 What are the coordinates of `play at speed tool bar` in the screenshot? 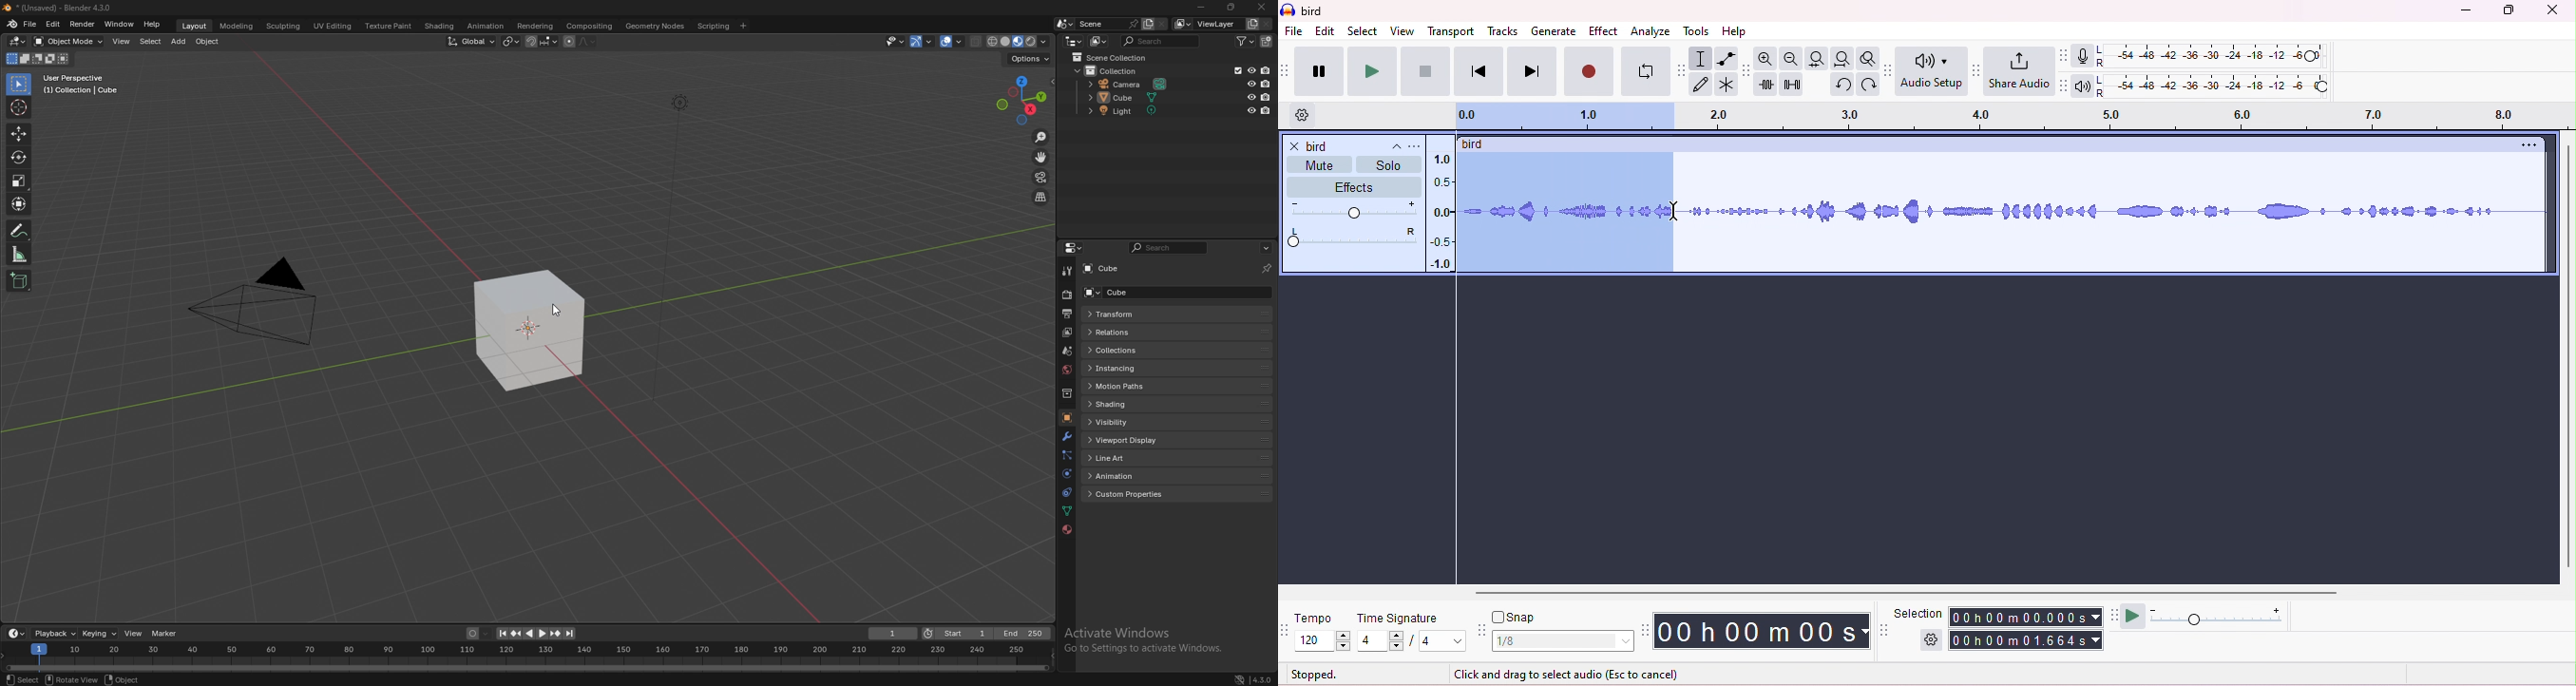 It's located at (2112, 614).